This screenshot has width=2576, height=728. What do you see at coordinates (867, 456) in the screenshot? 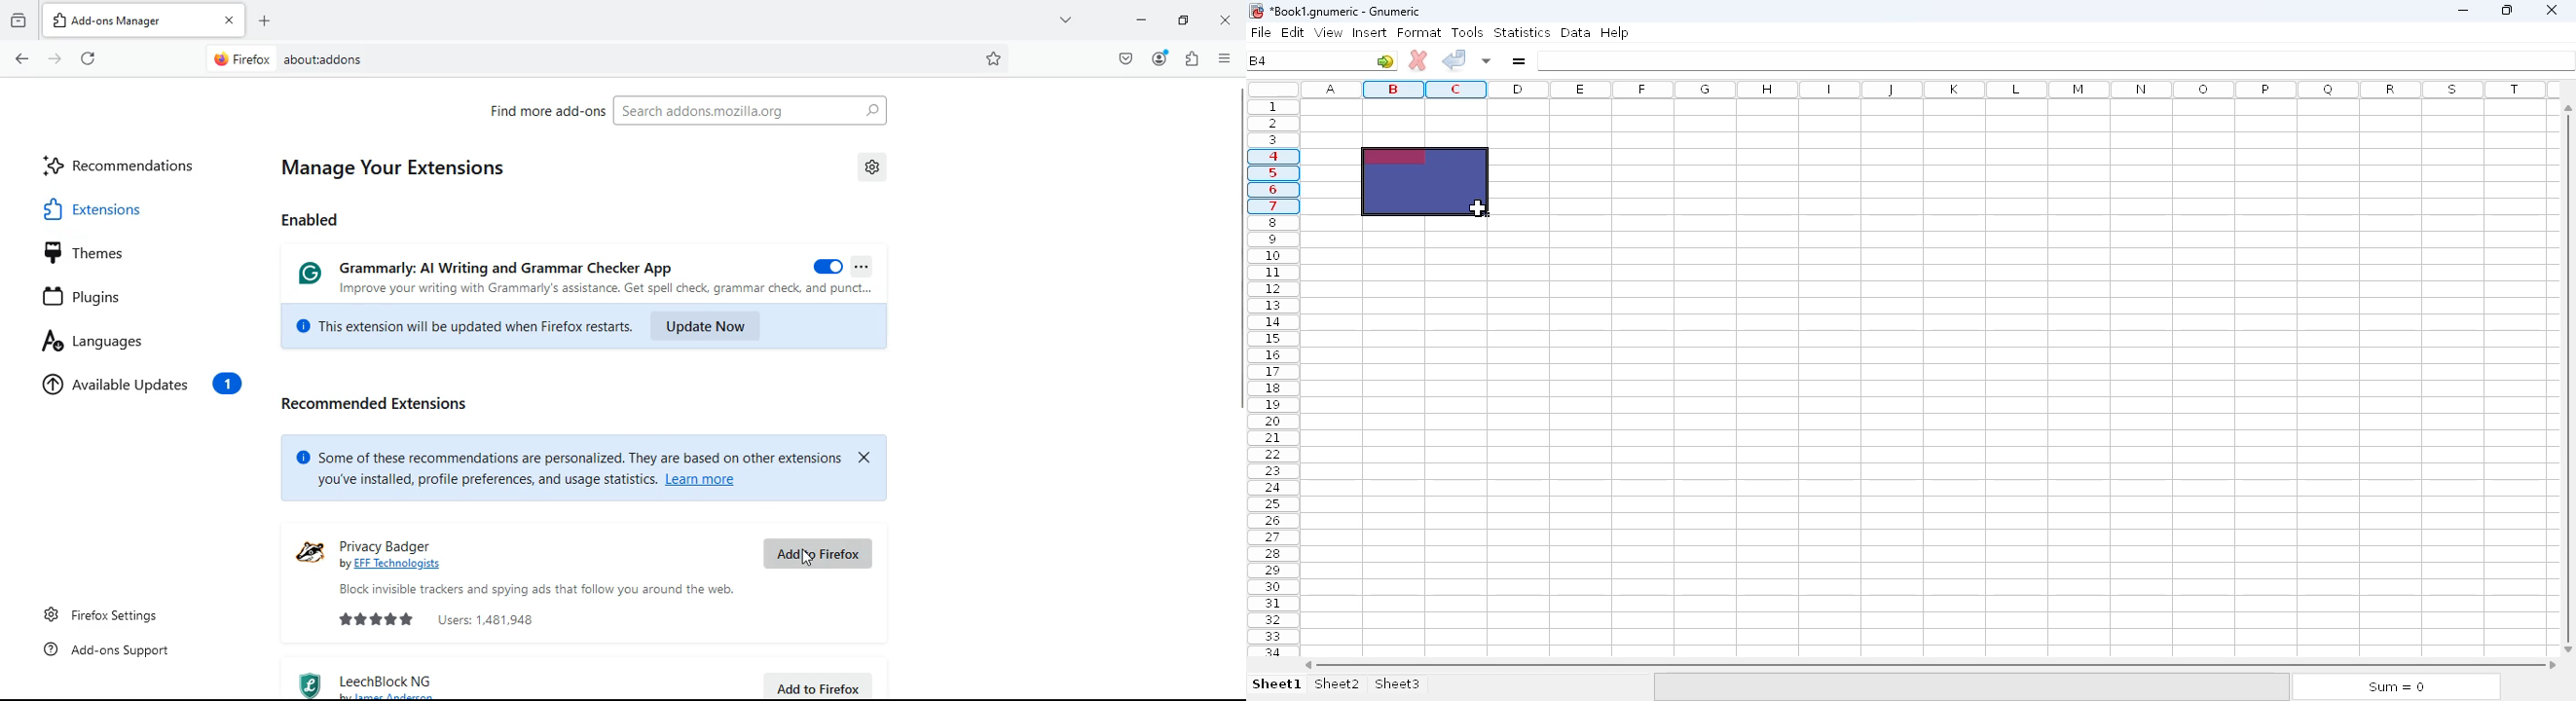
I see `close` at bounding box center [867, 456].